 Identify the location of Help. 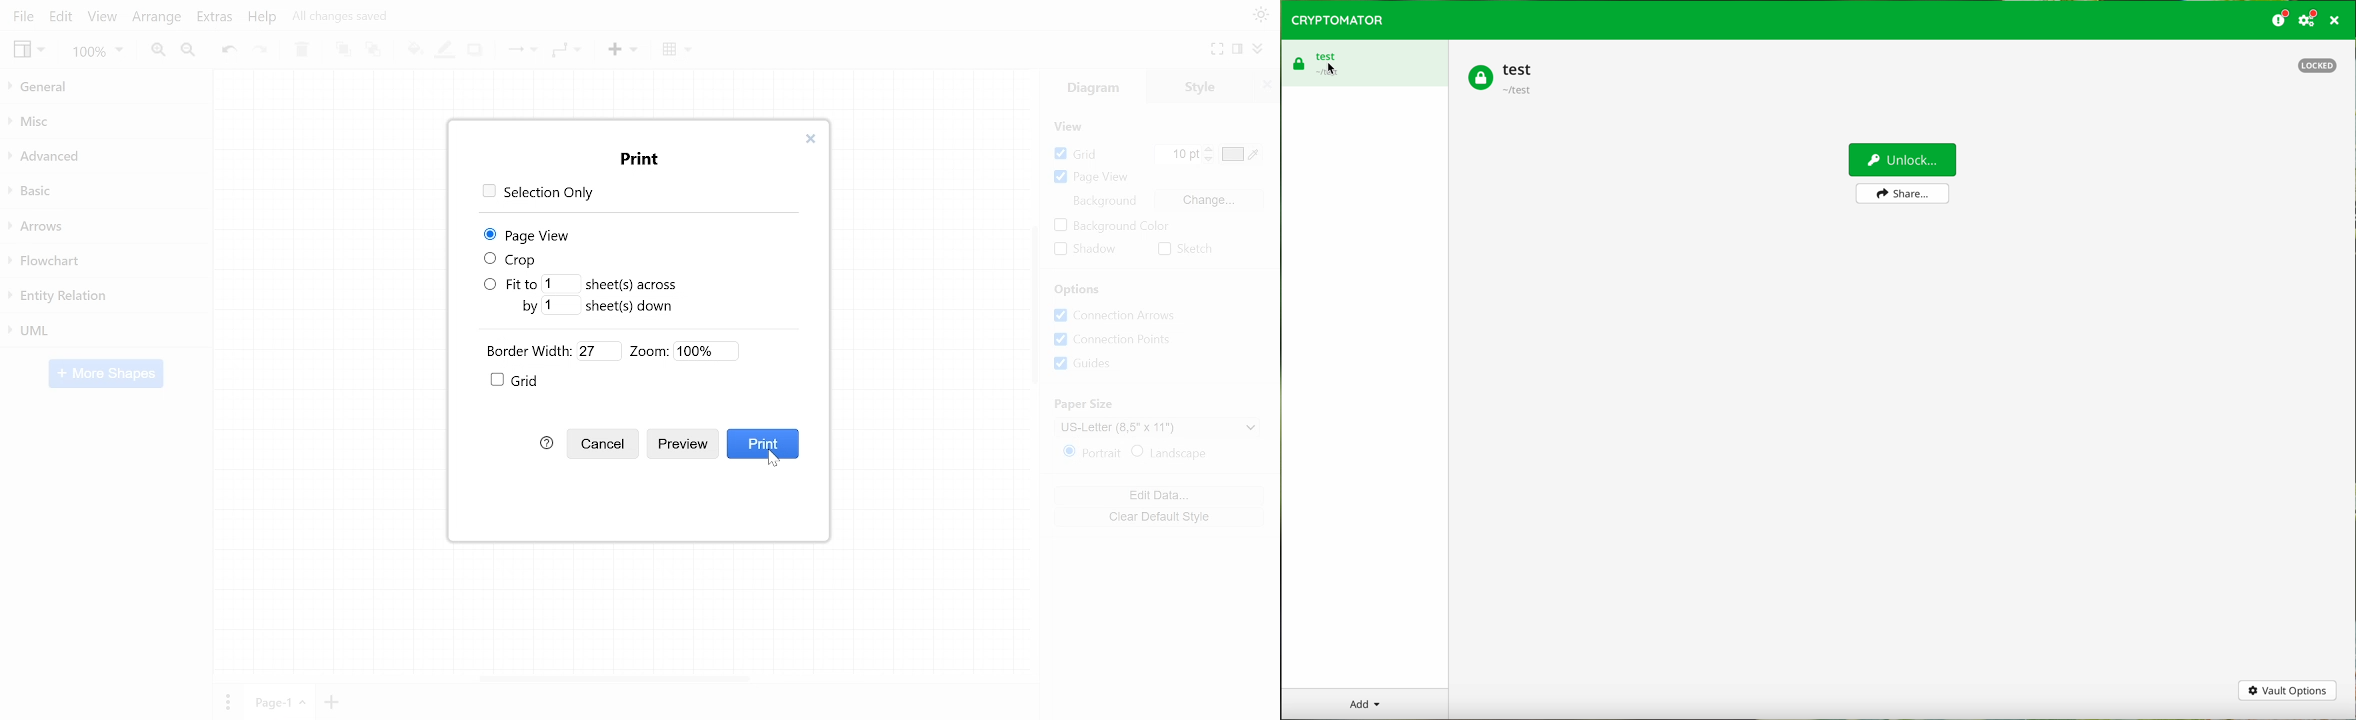
(262, 19).